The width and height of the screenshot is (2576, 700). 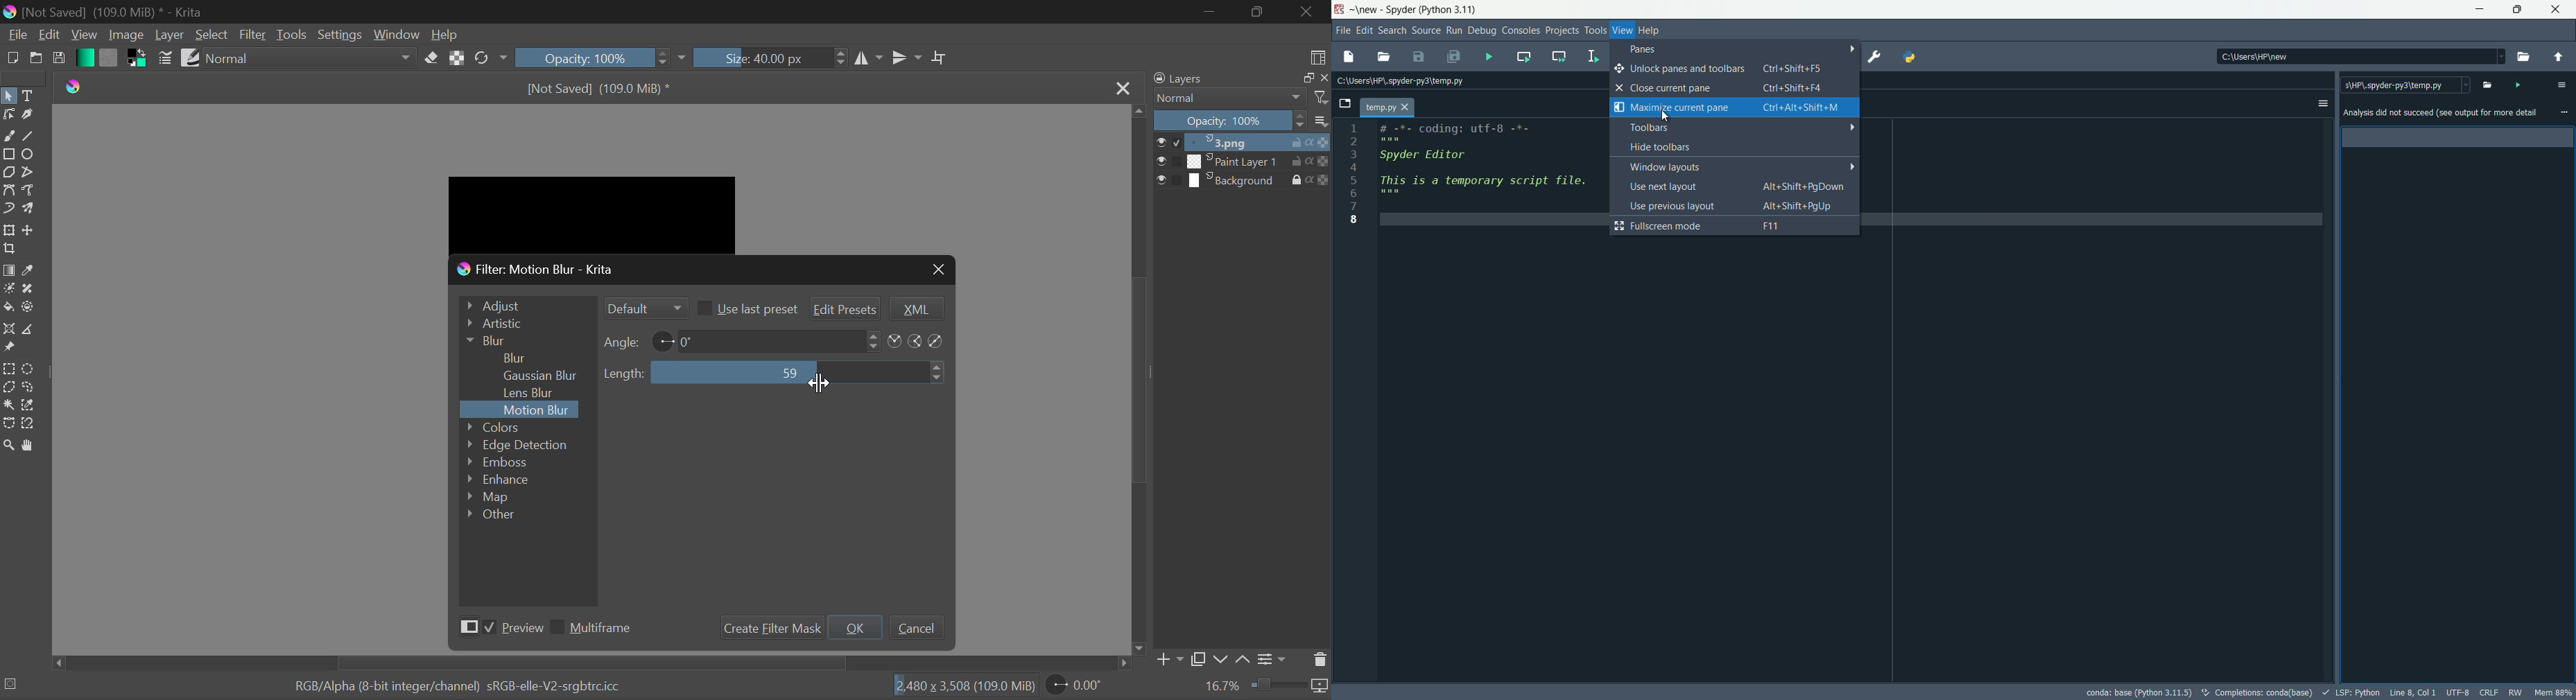 I want to click on run current cell and go to the next one, so click(x=1559, y=56).